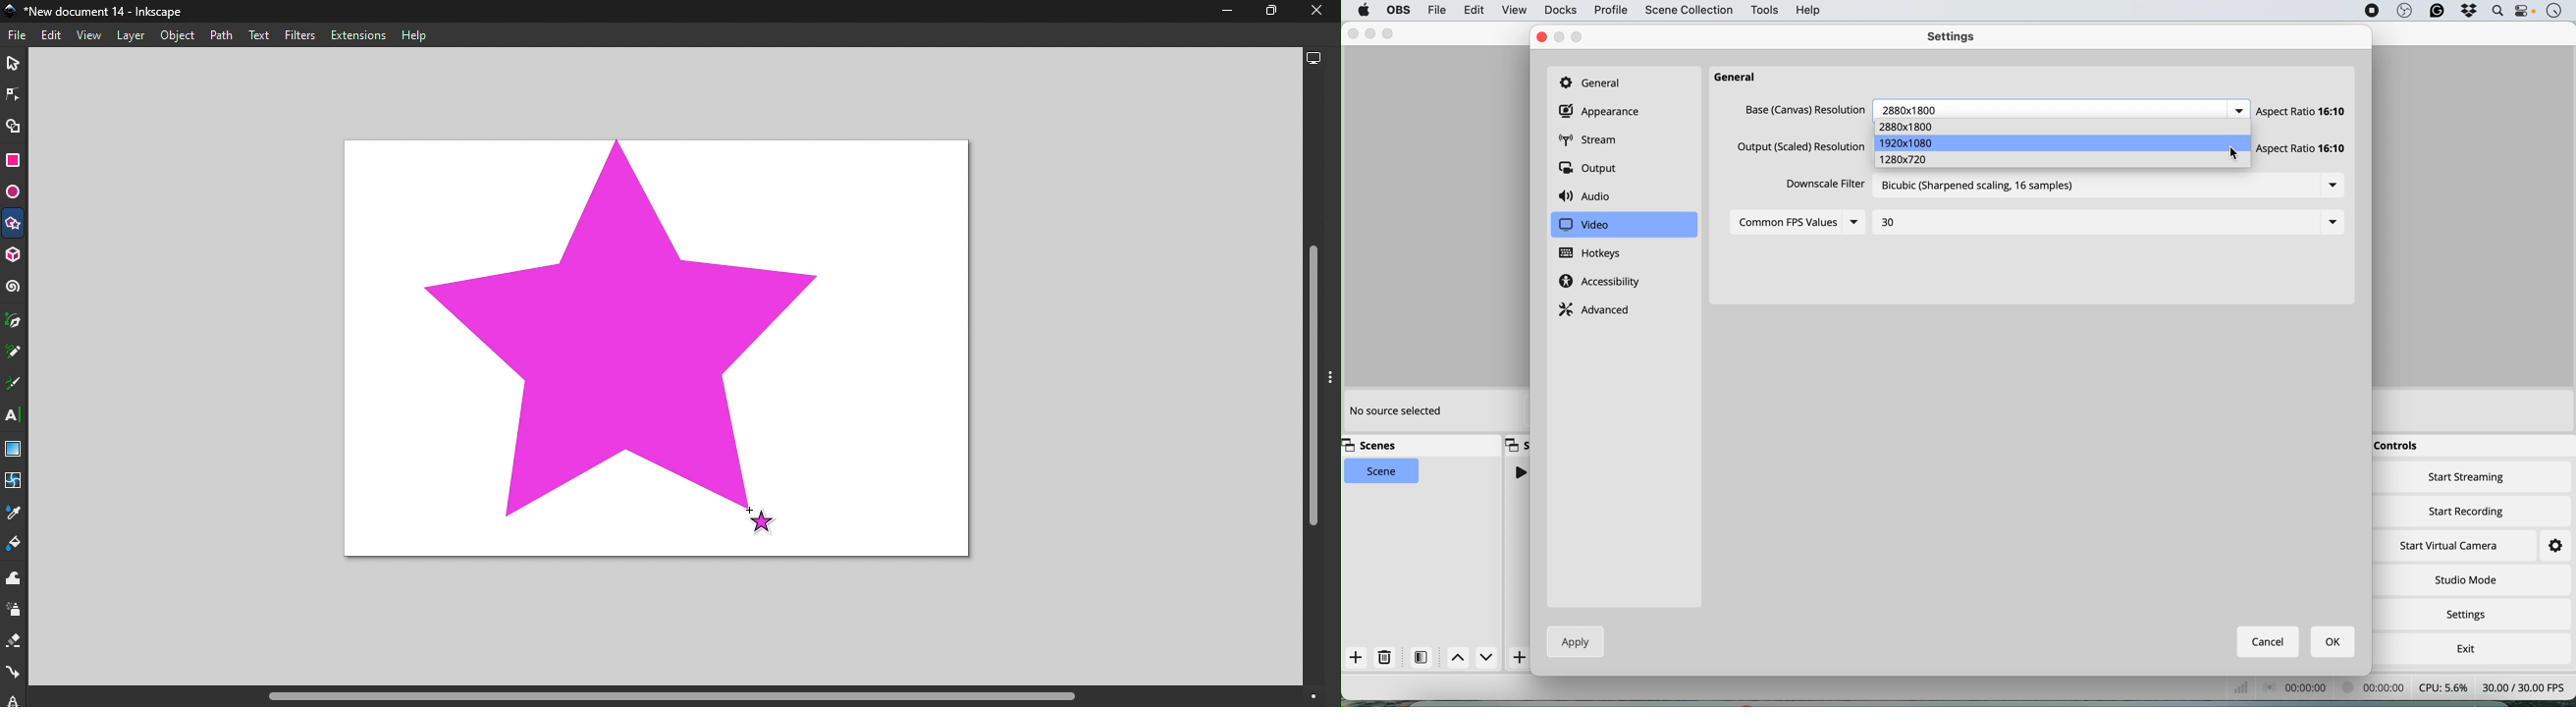 The image size is (2576, 728). Describe the element at coordinates (420, 33) in the screenshot. I see `Help` at that location.